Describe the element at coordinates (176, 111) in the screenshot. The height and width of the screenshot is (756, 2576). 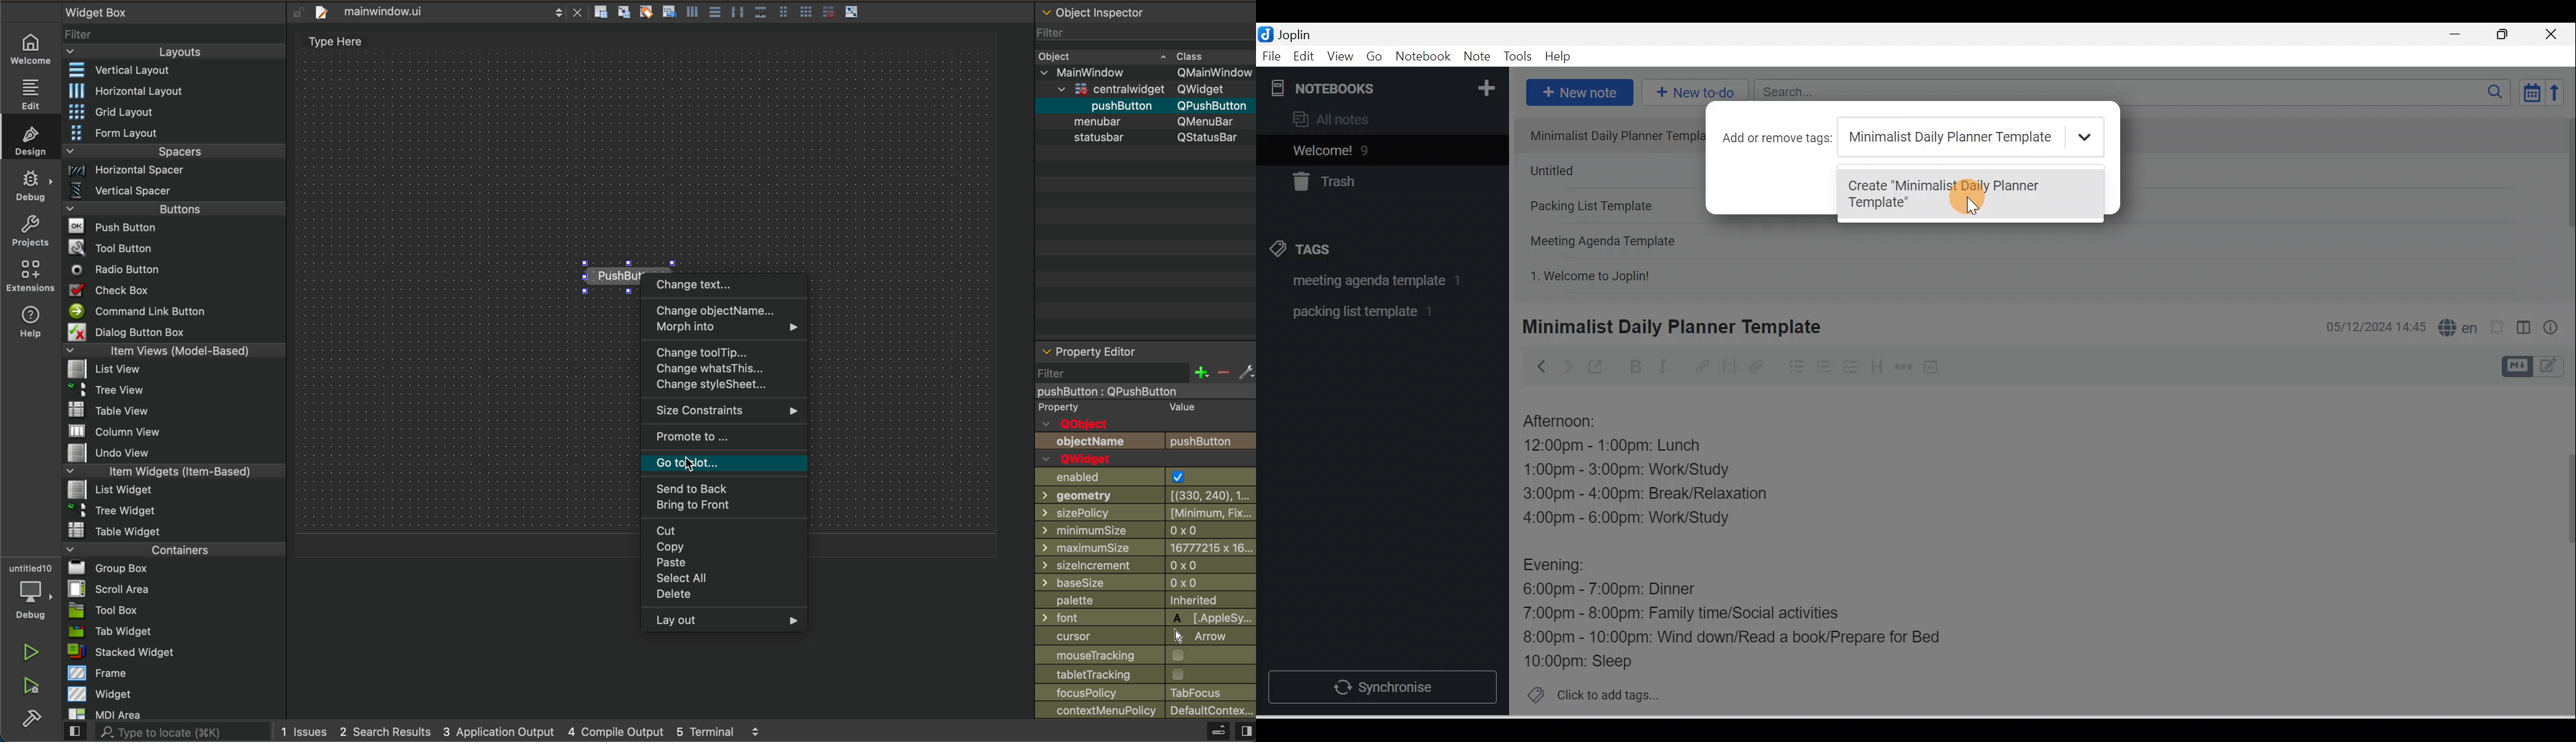
I see `grid layout` at that location.